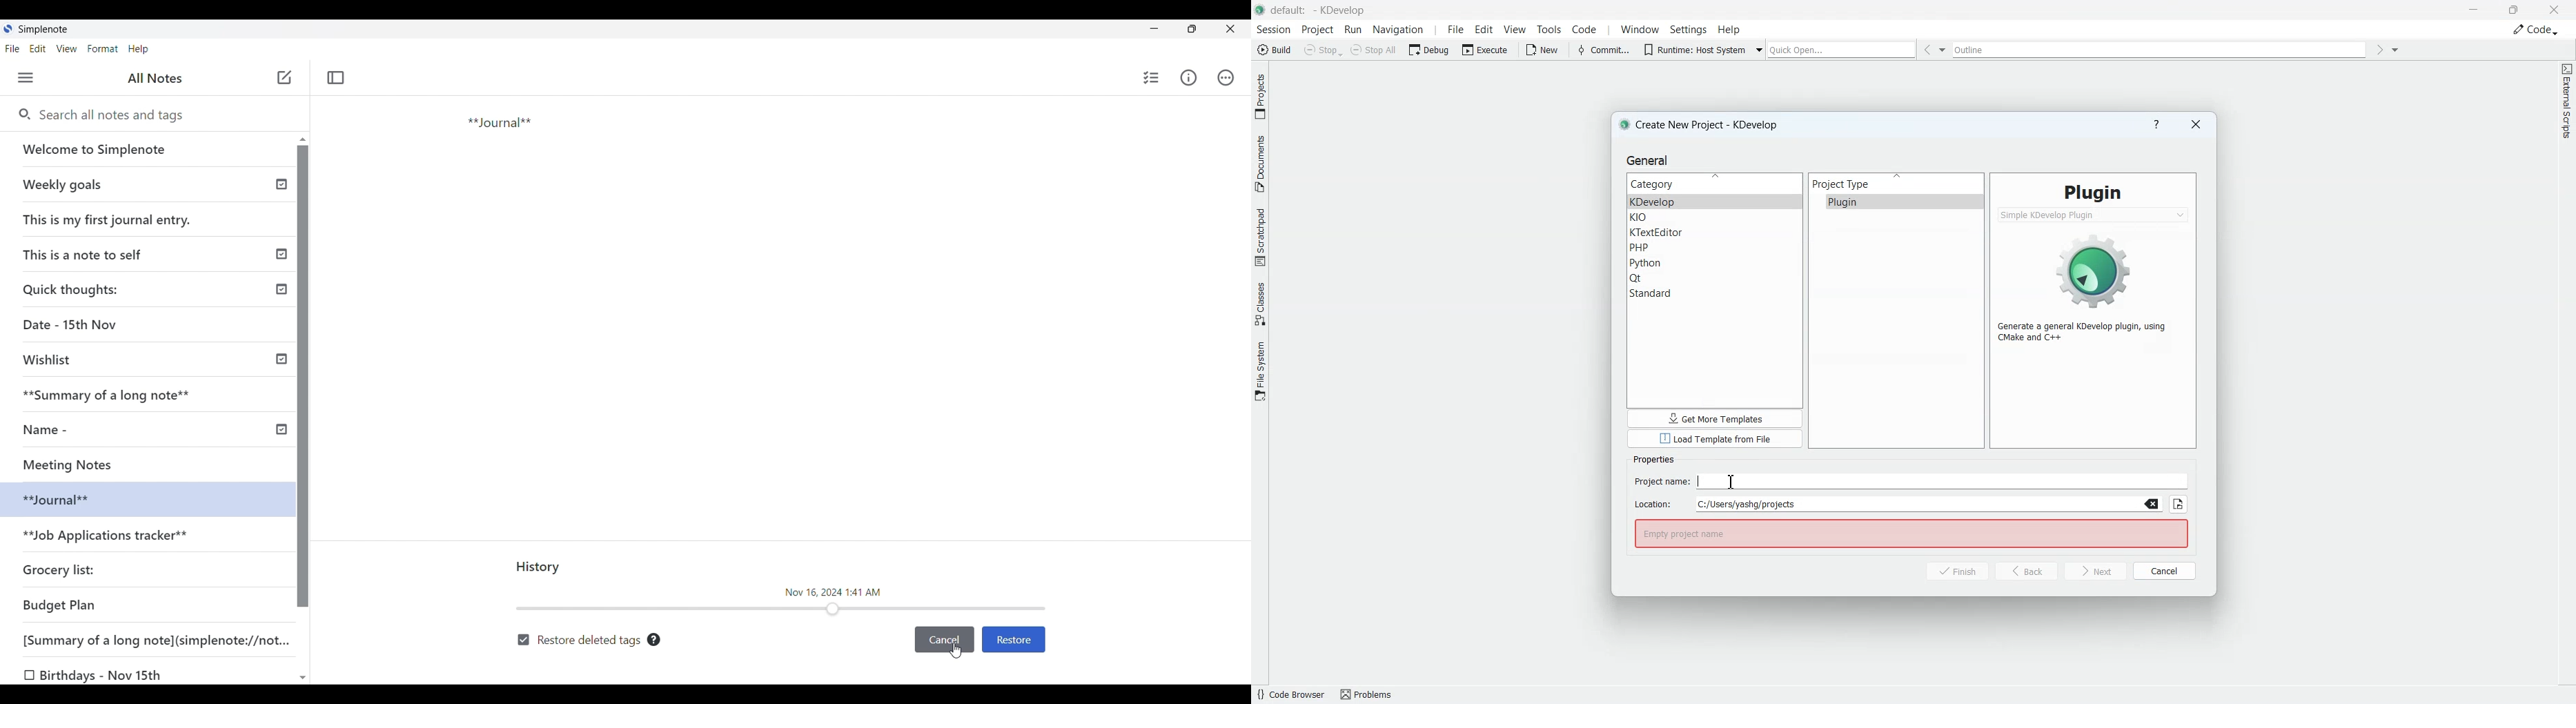  What do you see at coordinates (834, 591) in the screenshot?
I see `Time and date of current change` at bounding box center [834, 591].